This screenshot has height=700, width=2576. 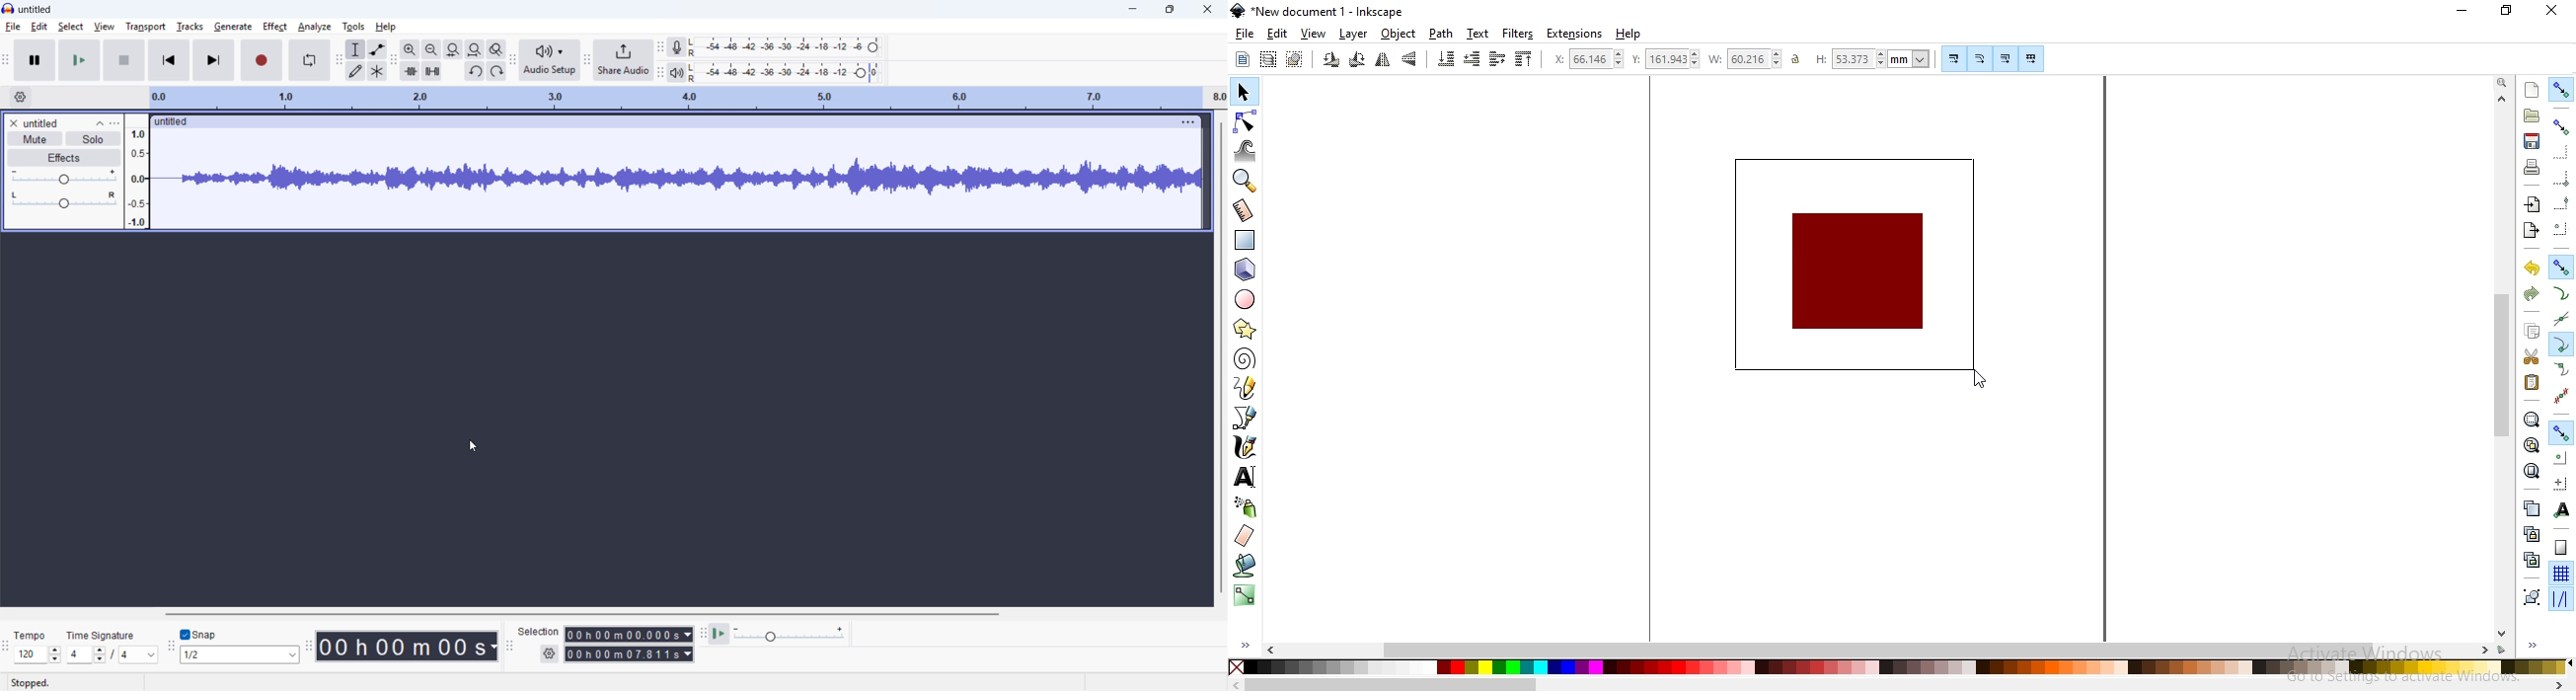 I want to click on tracks, so click(x=189, y=26).